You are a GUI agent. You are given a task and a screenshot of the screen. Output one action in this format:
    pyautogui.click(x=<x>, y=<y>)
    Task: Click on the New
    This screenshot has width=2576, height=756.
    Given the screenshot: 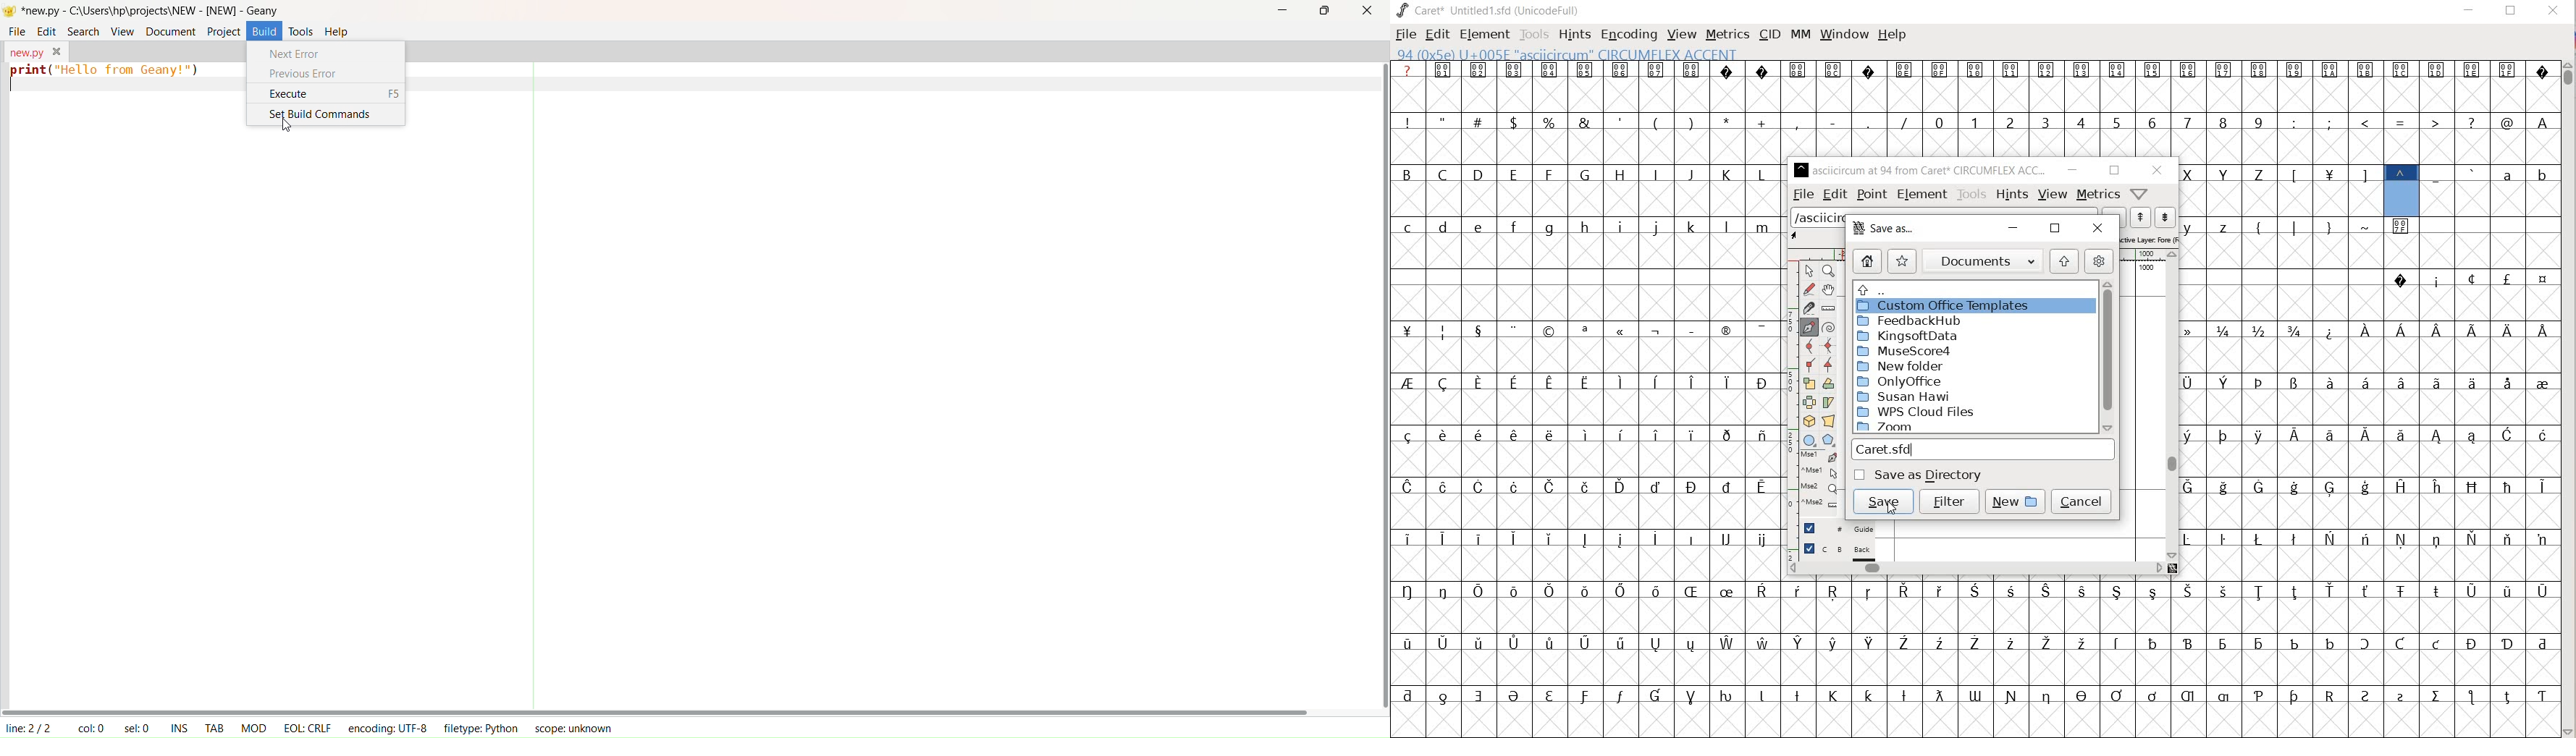 What is the action you would take?
    pyautogui.click(x=2013, y=499)
    